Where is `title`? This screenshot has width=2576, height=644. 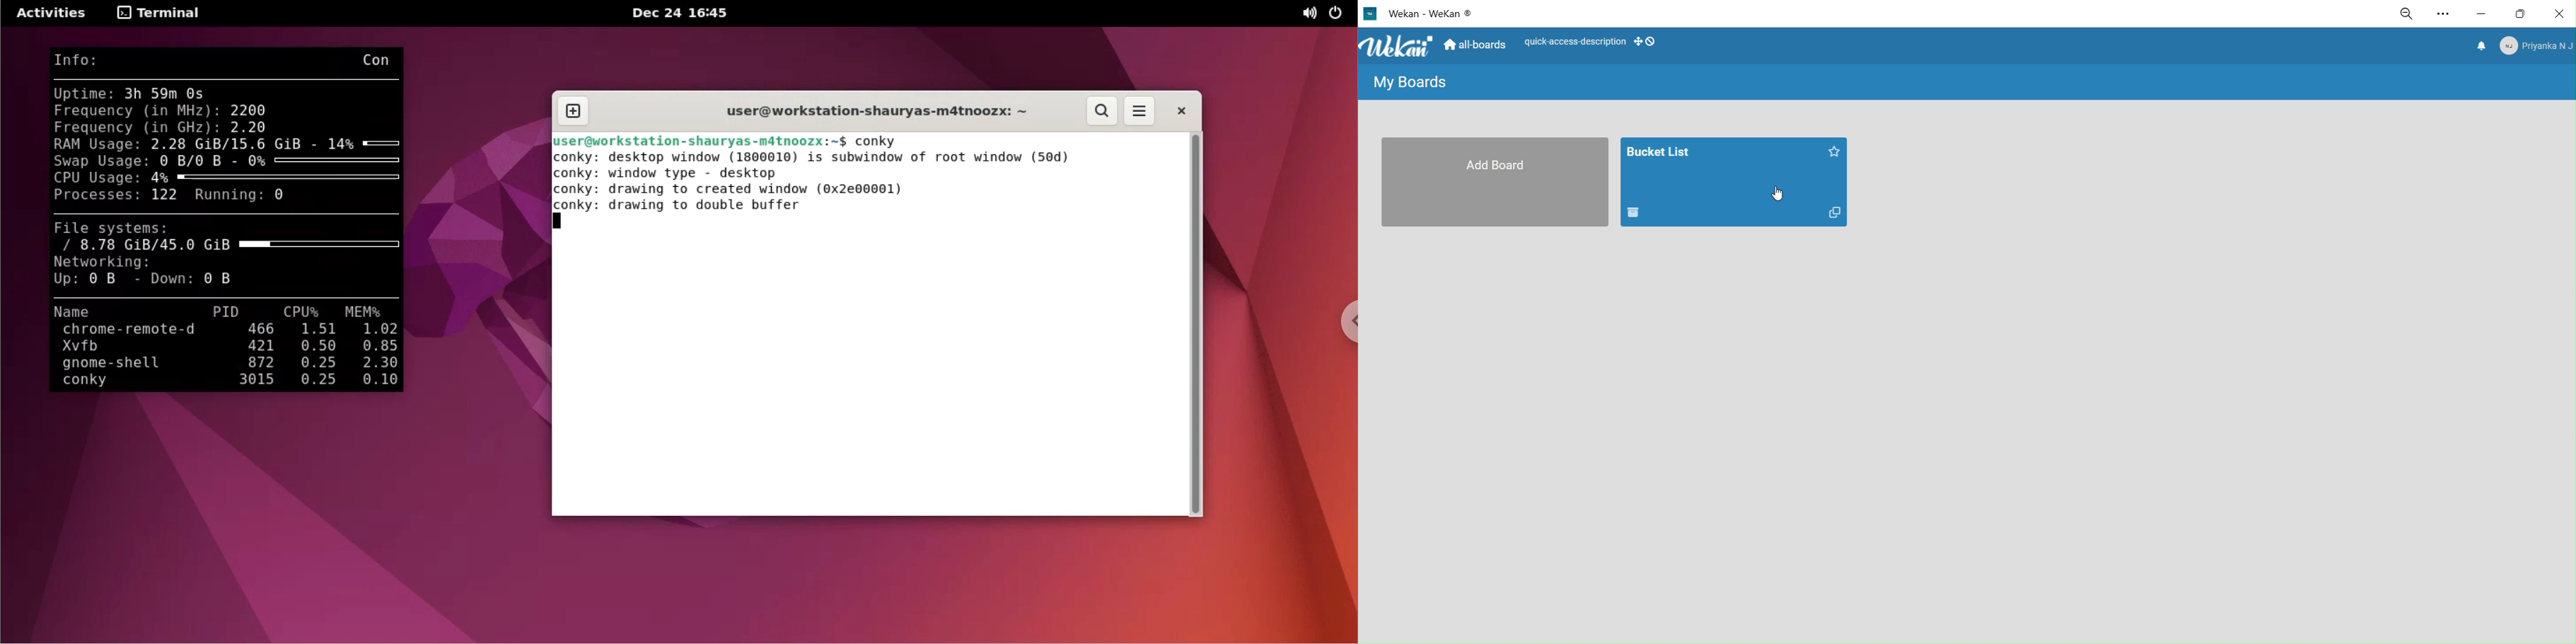 title is located at coordinates (1435, 13).